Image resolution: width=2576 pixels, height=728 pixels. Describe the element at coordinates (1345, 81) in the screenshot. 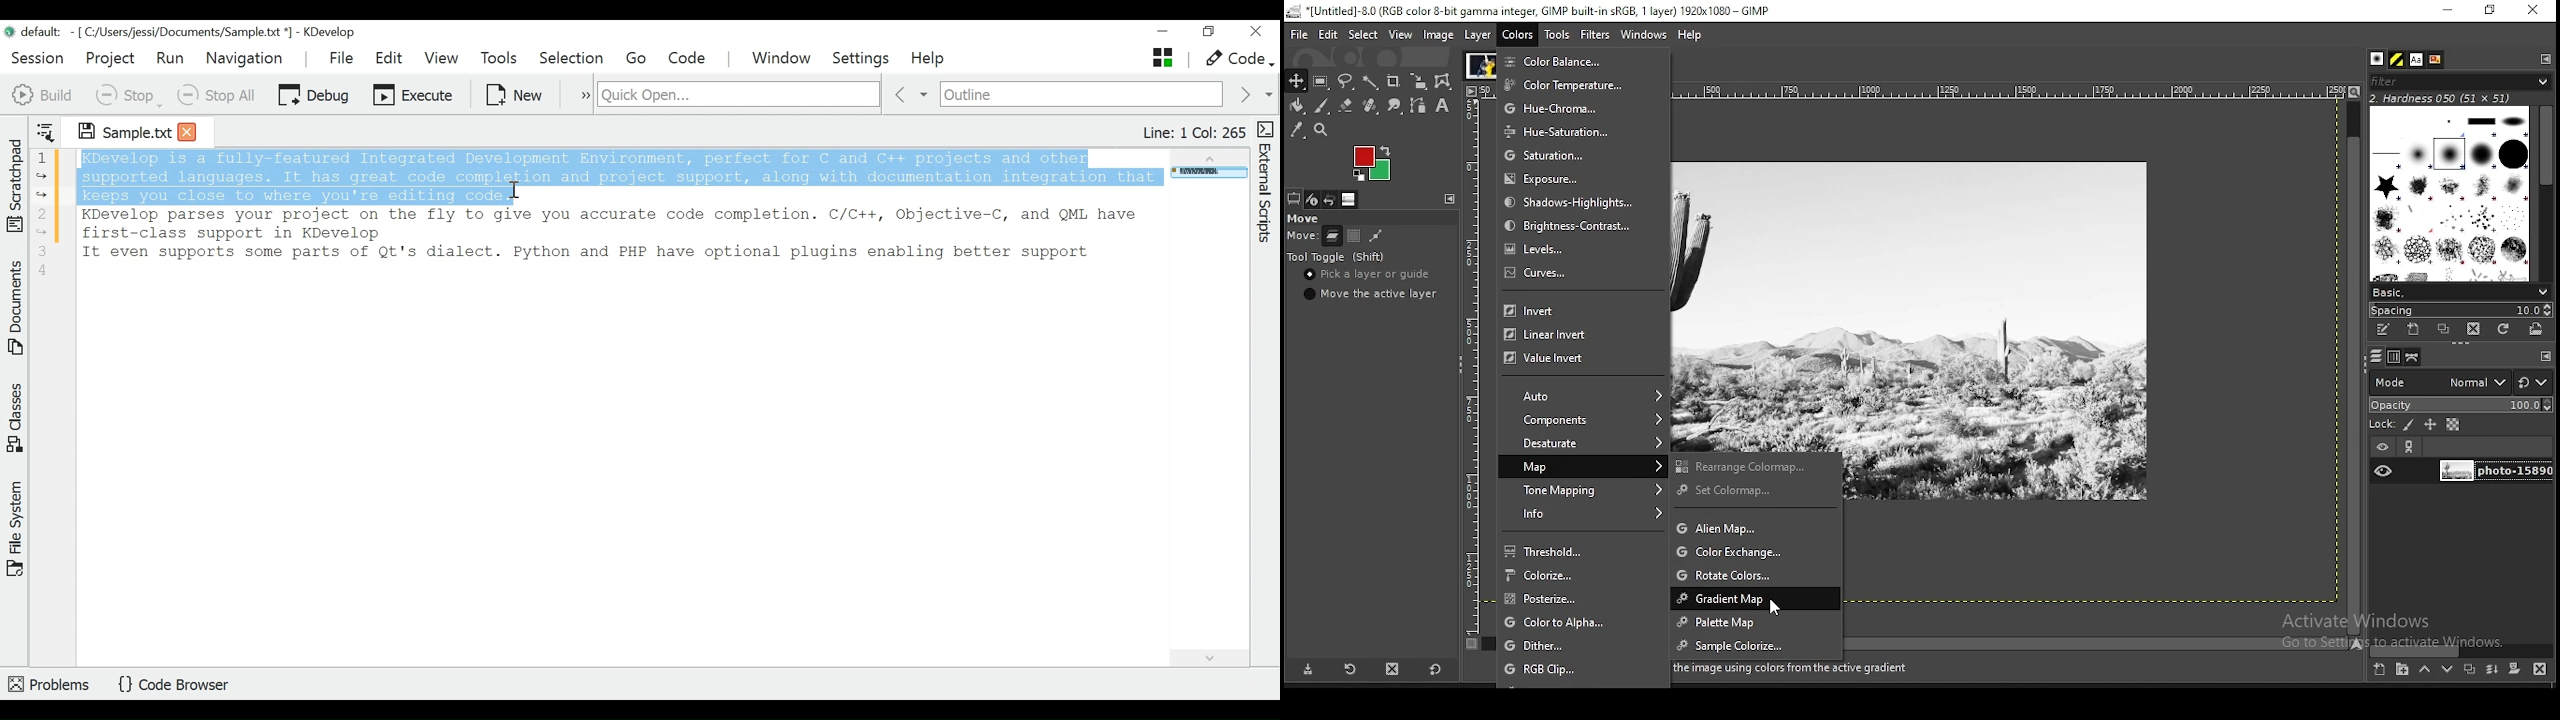

I see `free selection tool` at that location.